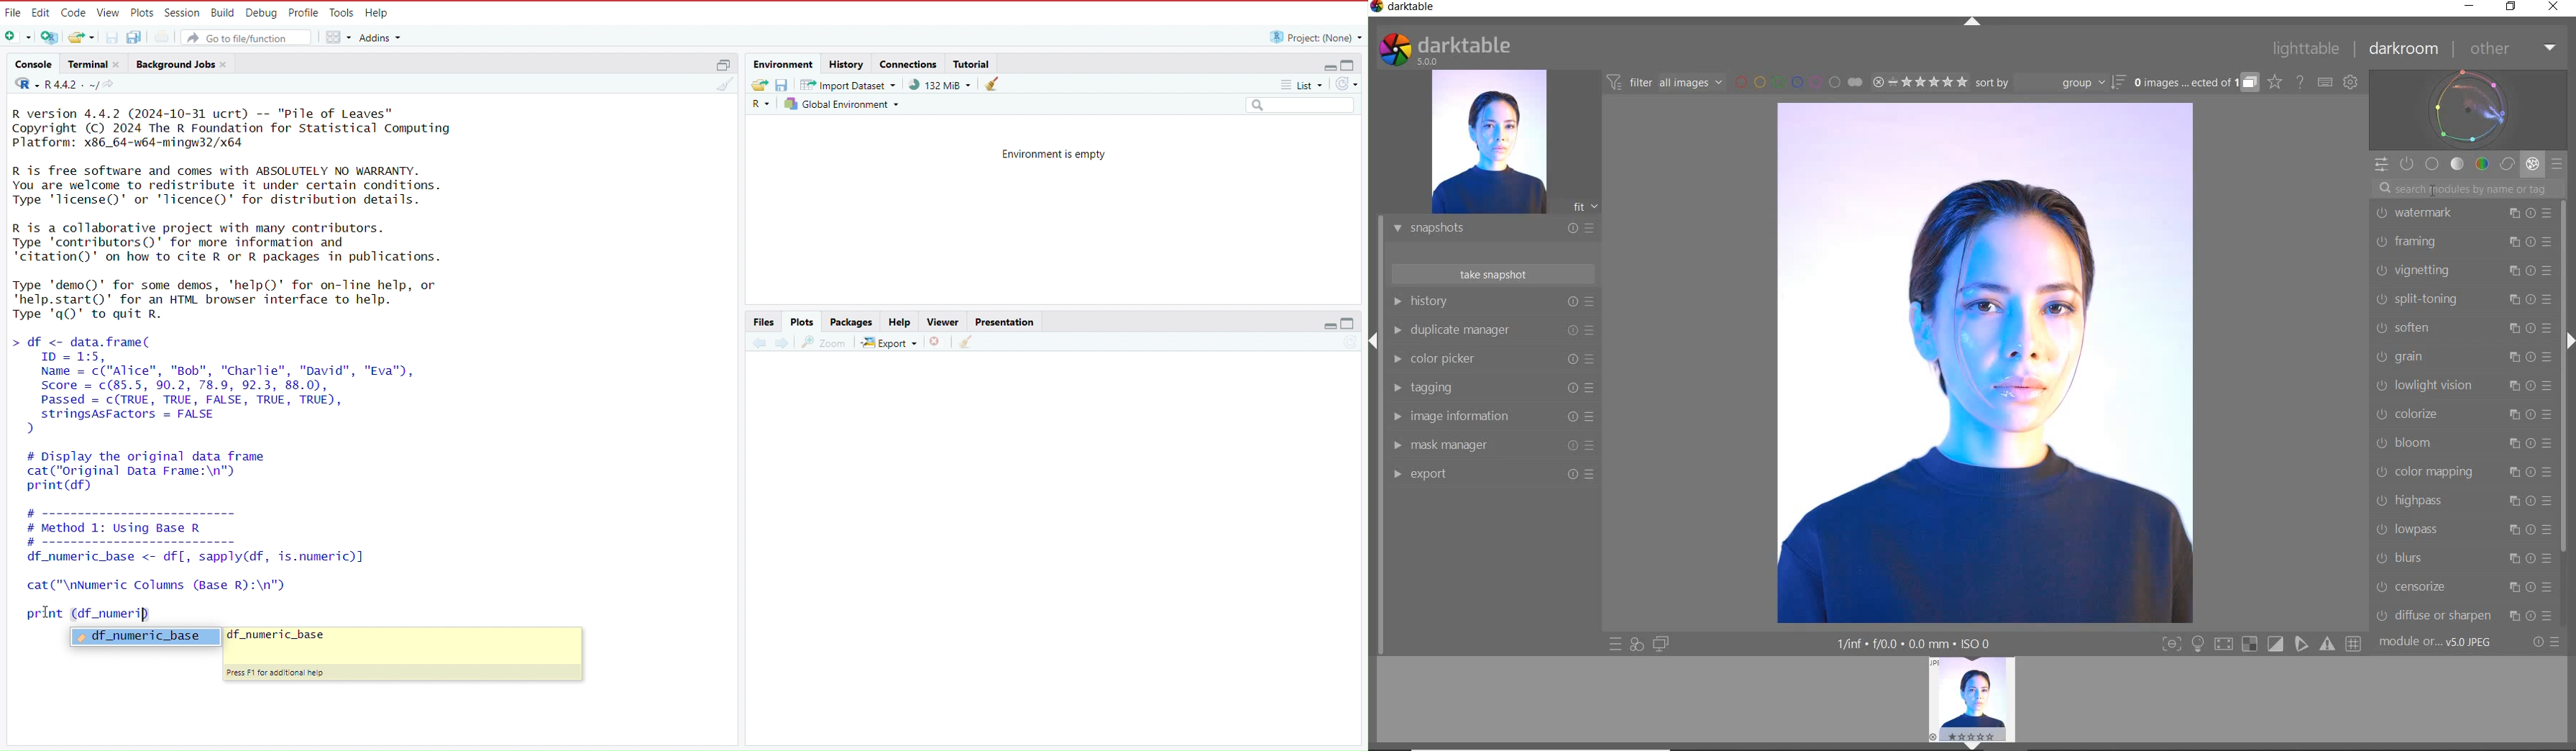 This screenshot has width=2576, height=756. Describe the element at coordinates (2462, 327) in the screenshot. I see `SOFTEN` at that location.